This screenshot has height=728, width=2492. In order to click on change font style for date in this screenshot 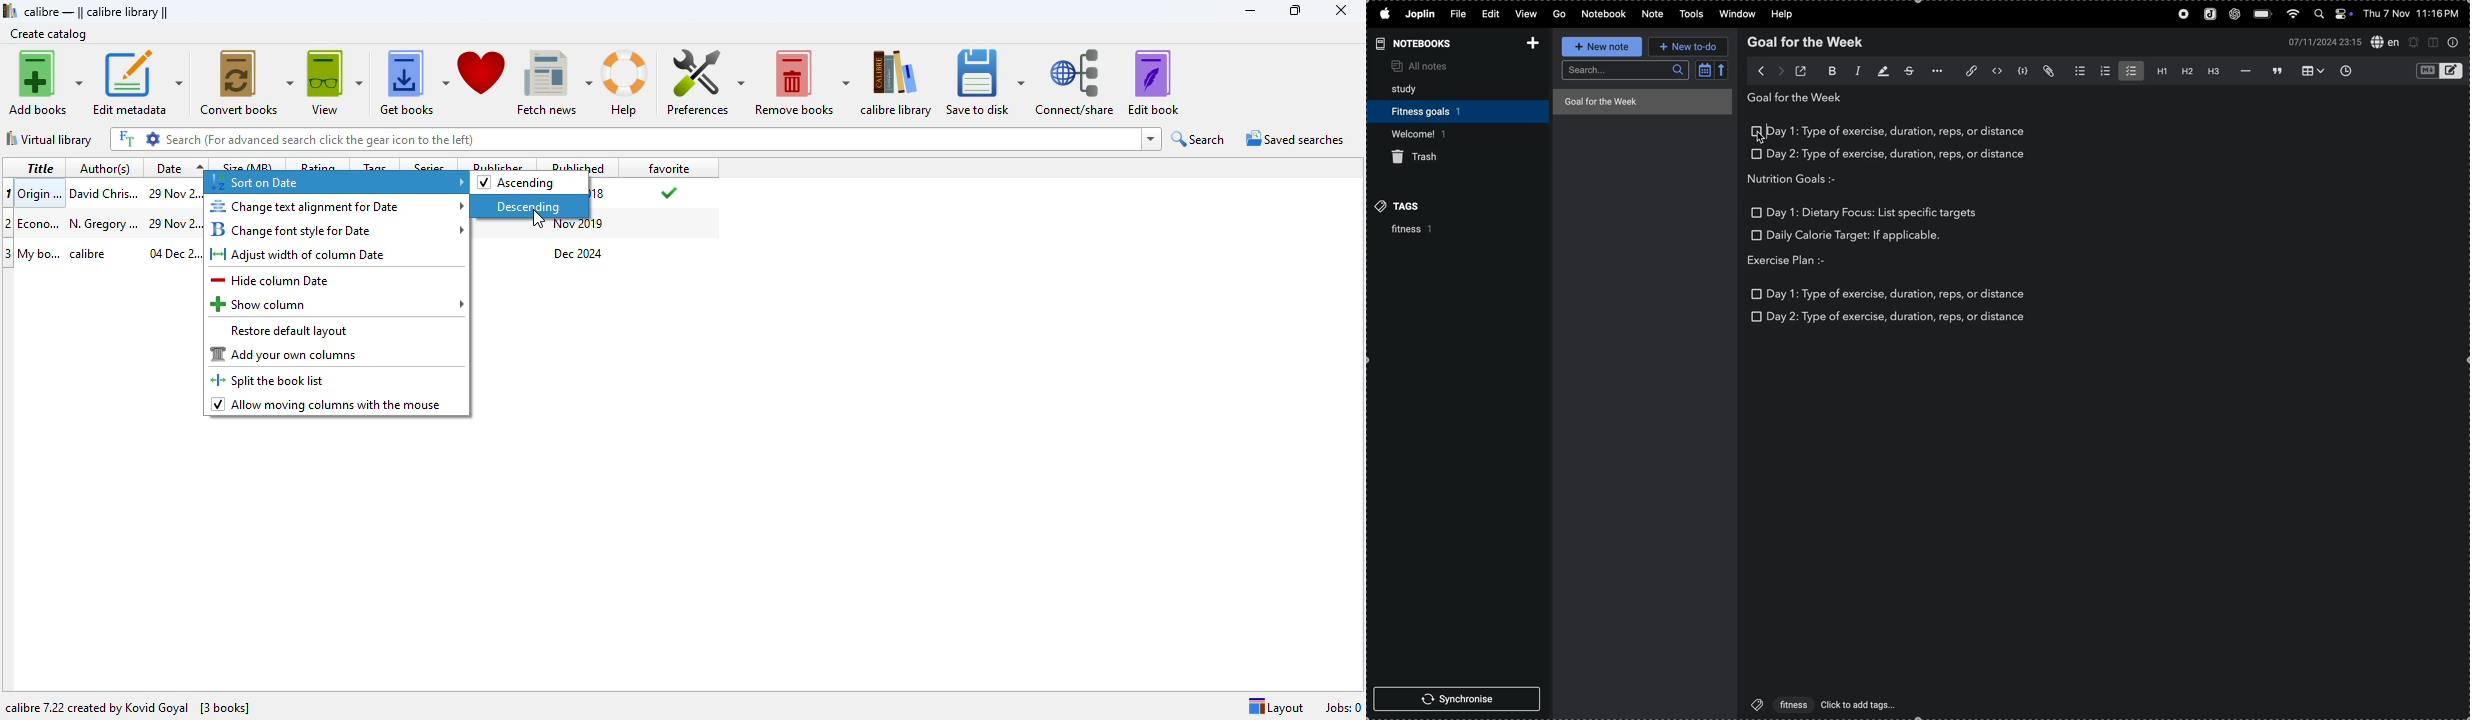, I will do `click(337, 229)`.